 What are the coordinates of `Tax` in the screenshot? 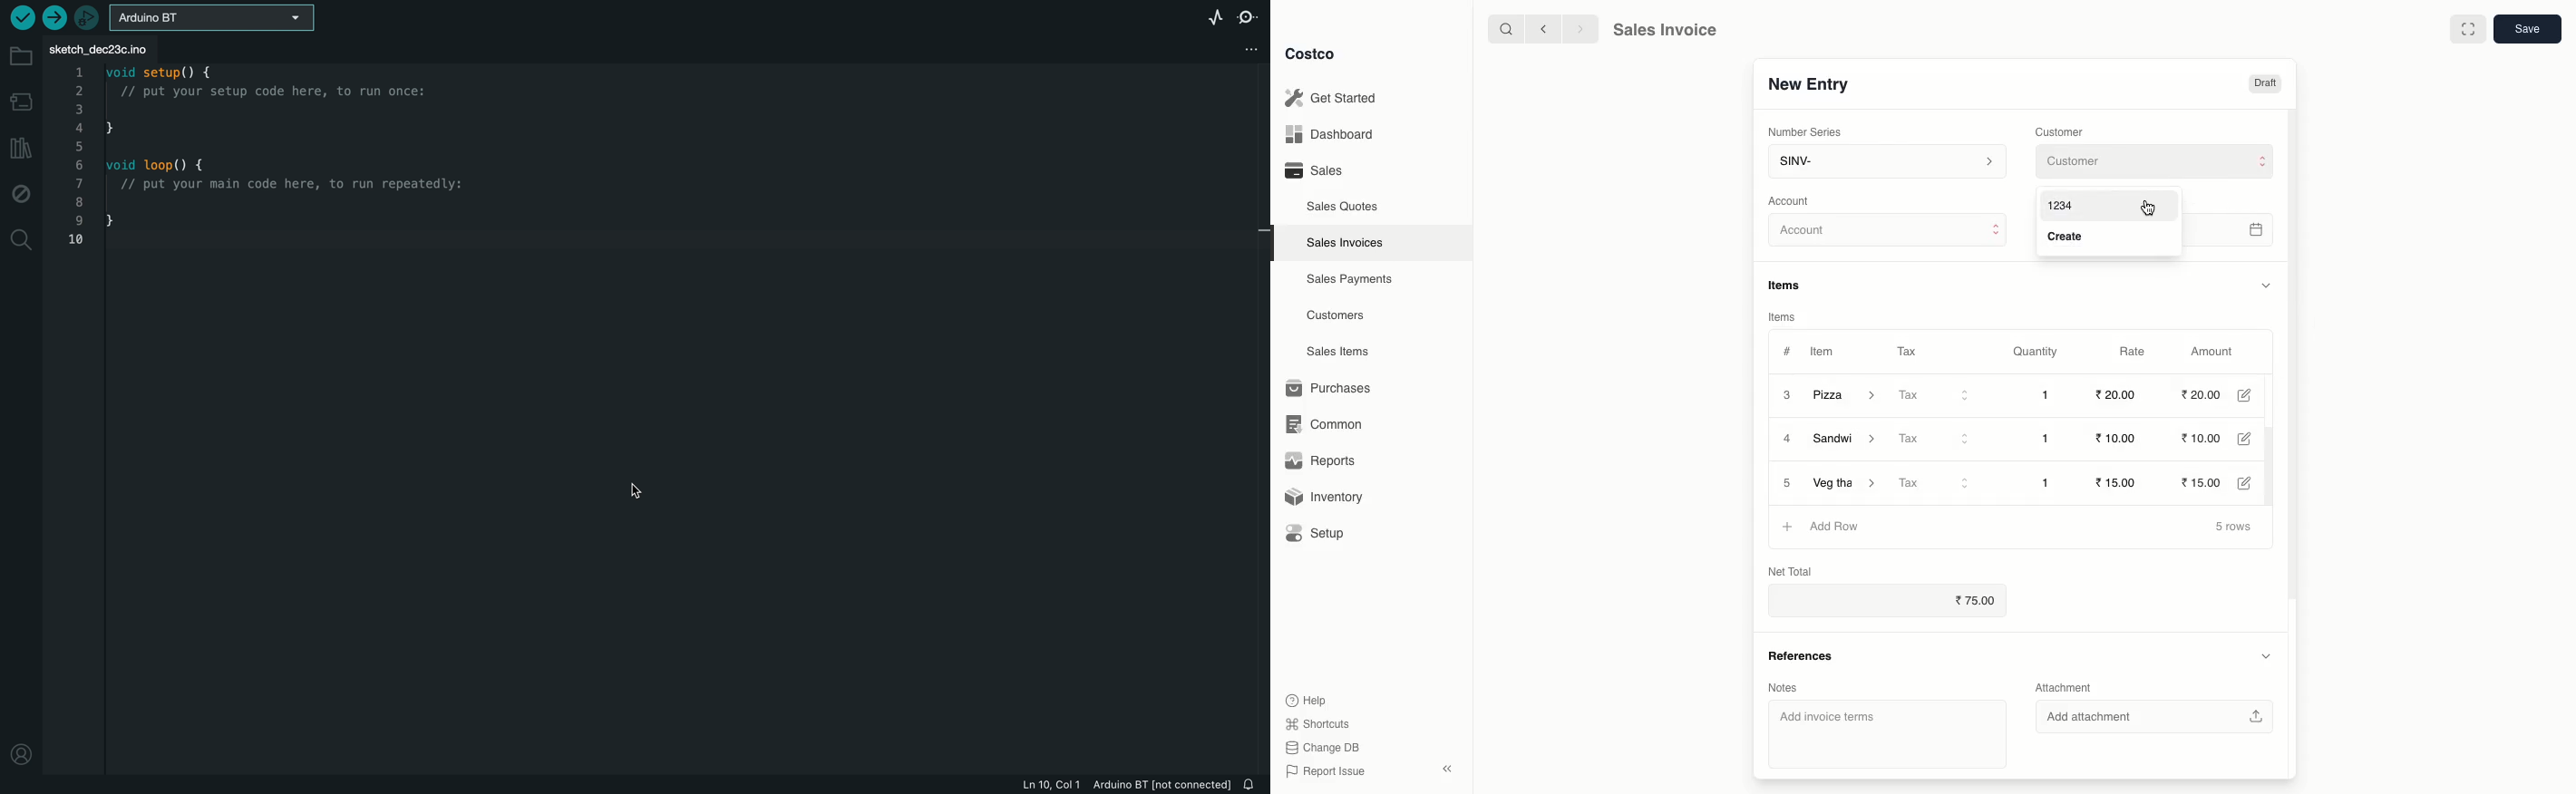 It's located at (1906, 348).